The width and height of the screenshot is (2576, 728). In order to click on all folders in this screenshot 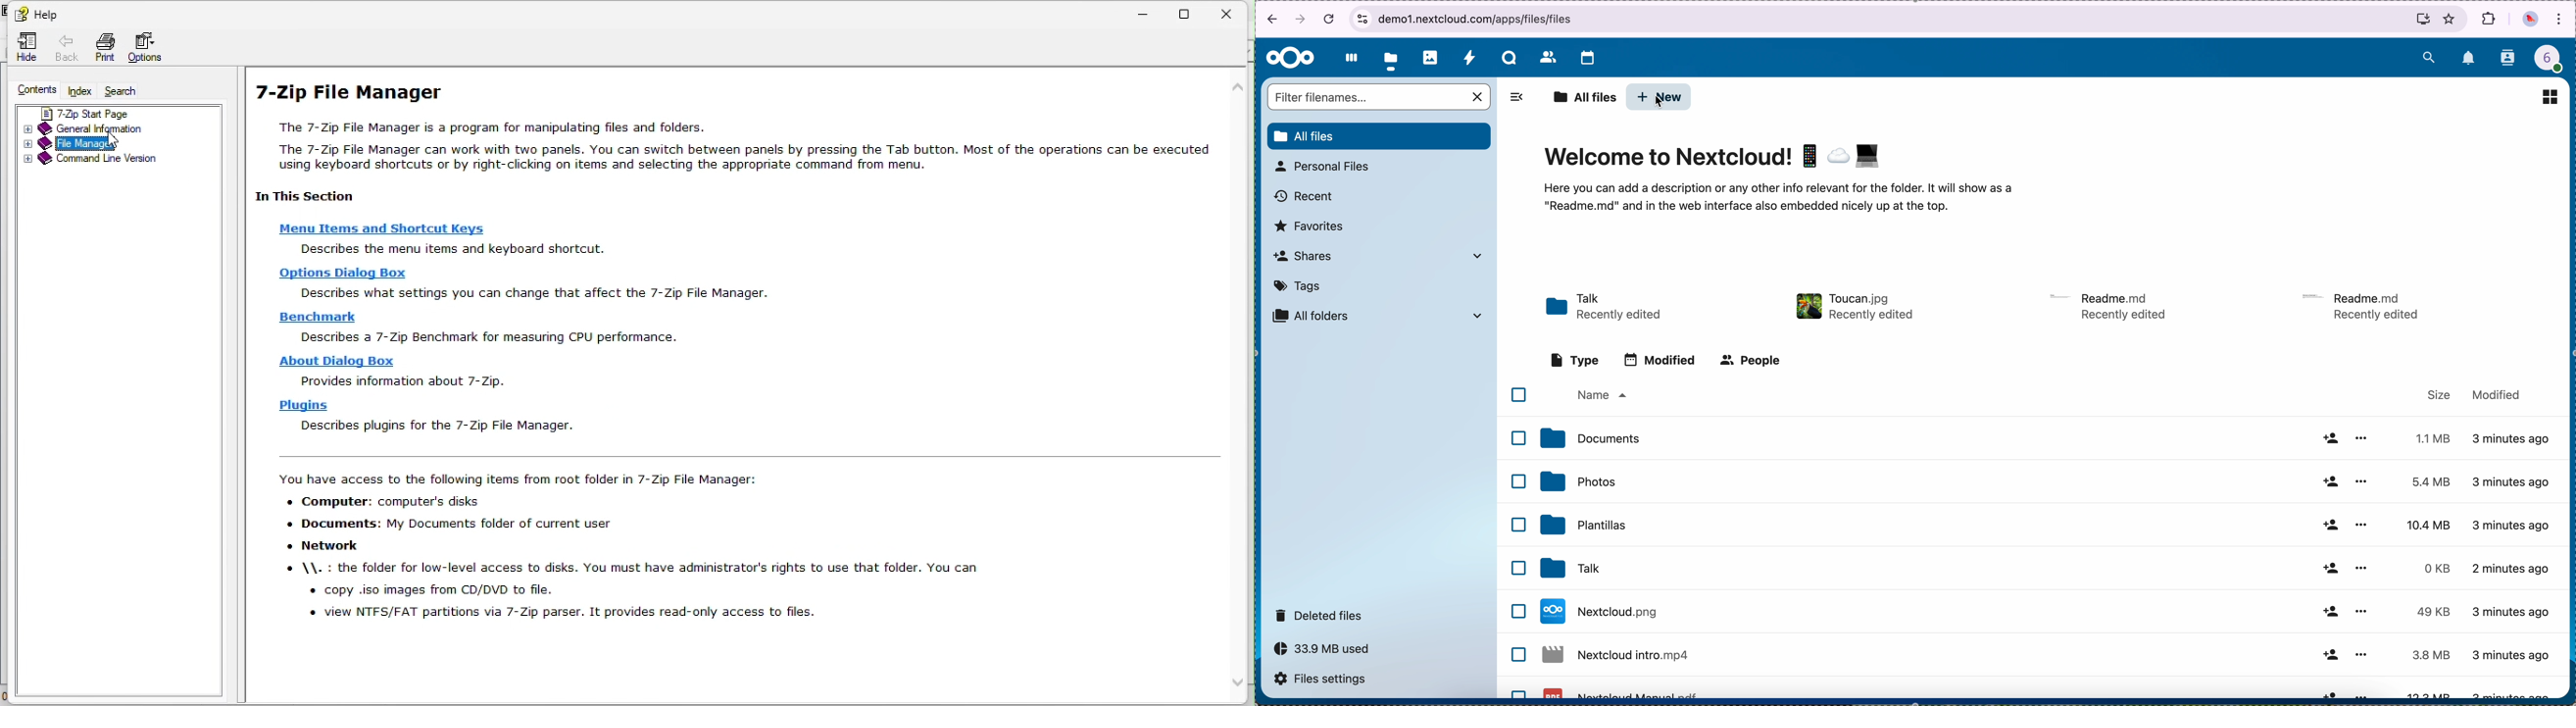, I will do `click(1379, 316)`.